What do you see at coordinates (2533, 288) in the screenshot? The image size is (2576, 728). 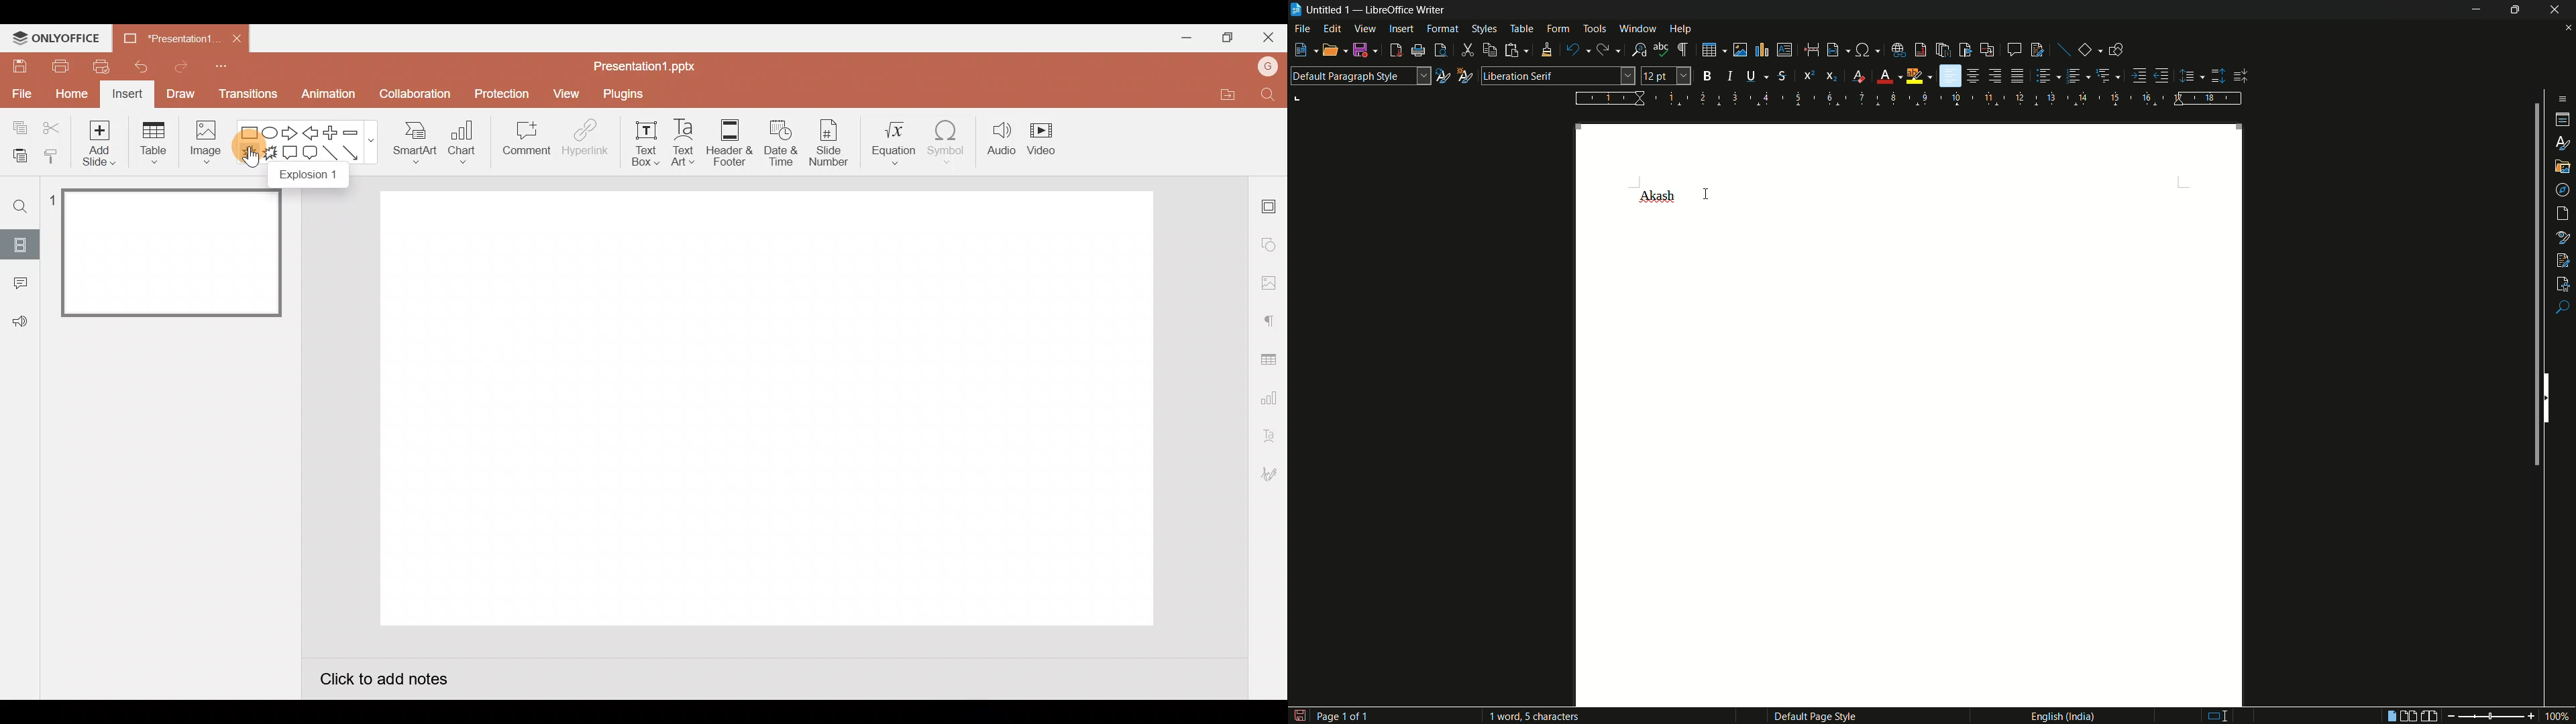 I see `scroll bar` at bounding box center [2533, 288].